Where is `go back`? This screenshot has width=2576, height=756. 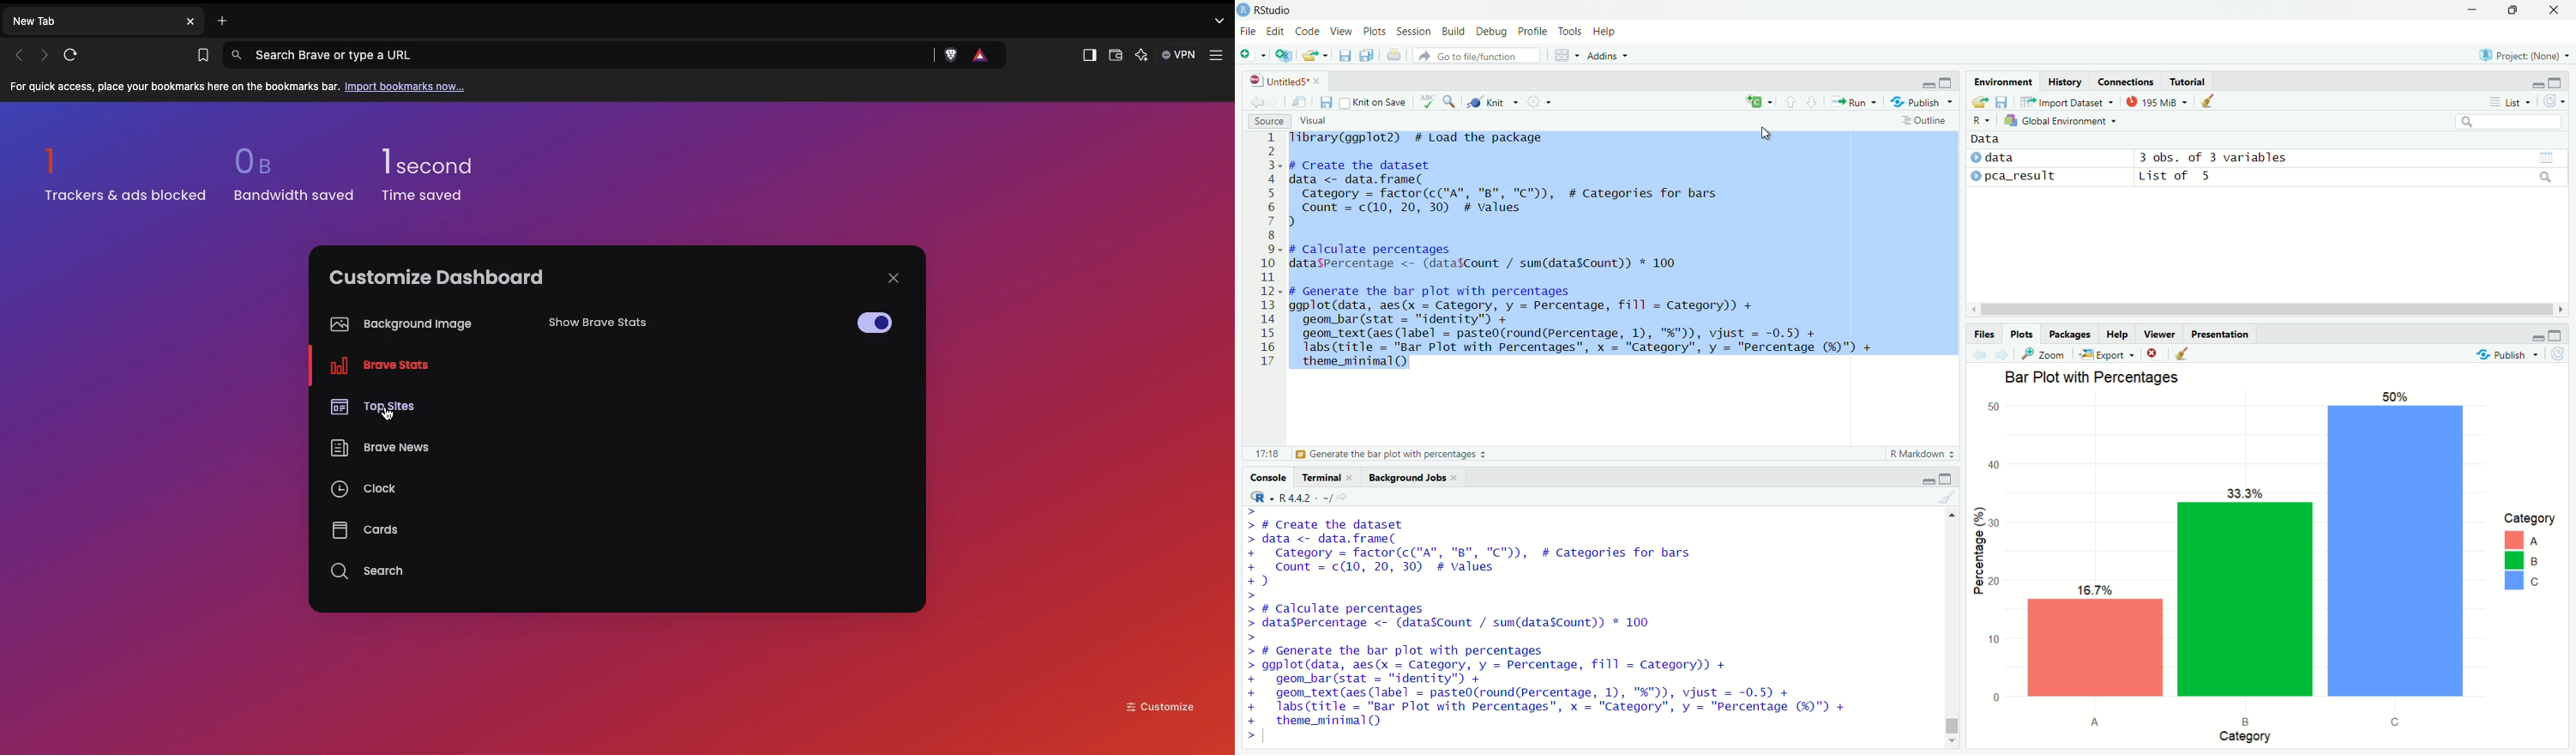 go back is located at coordinates (1980, 355).